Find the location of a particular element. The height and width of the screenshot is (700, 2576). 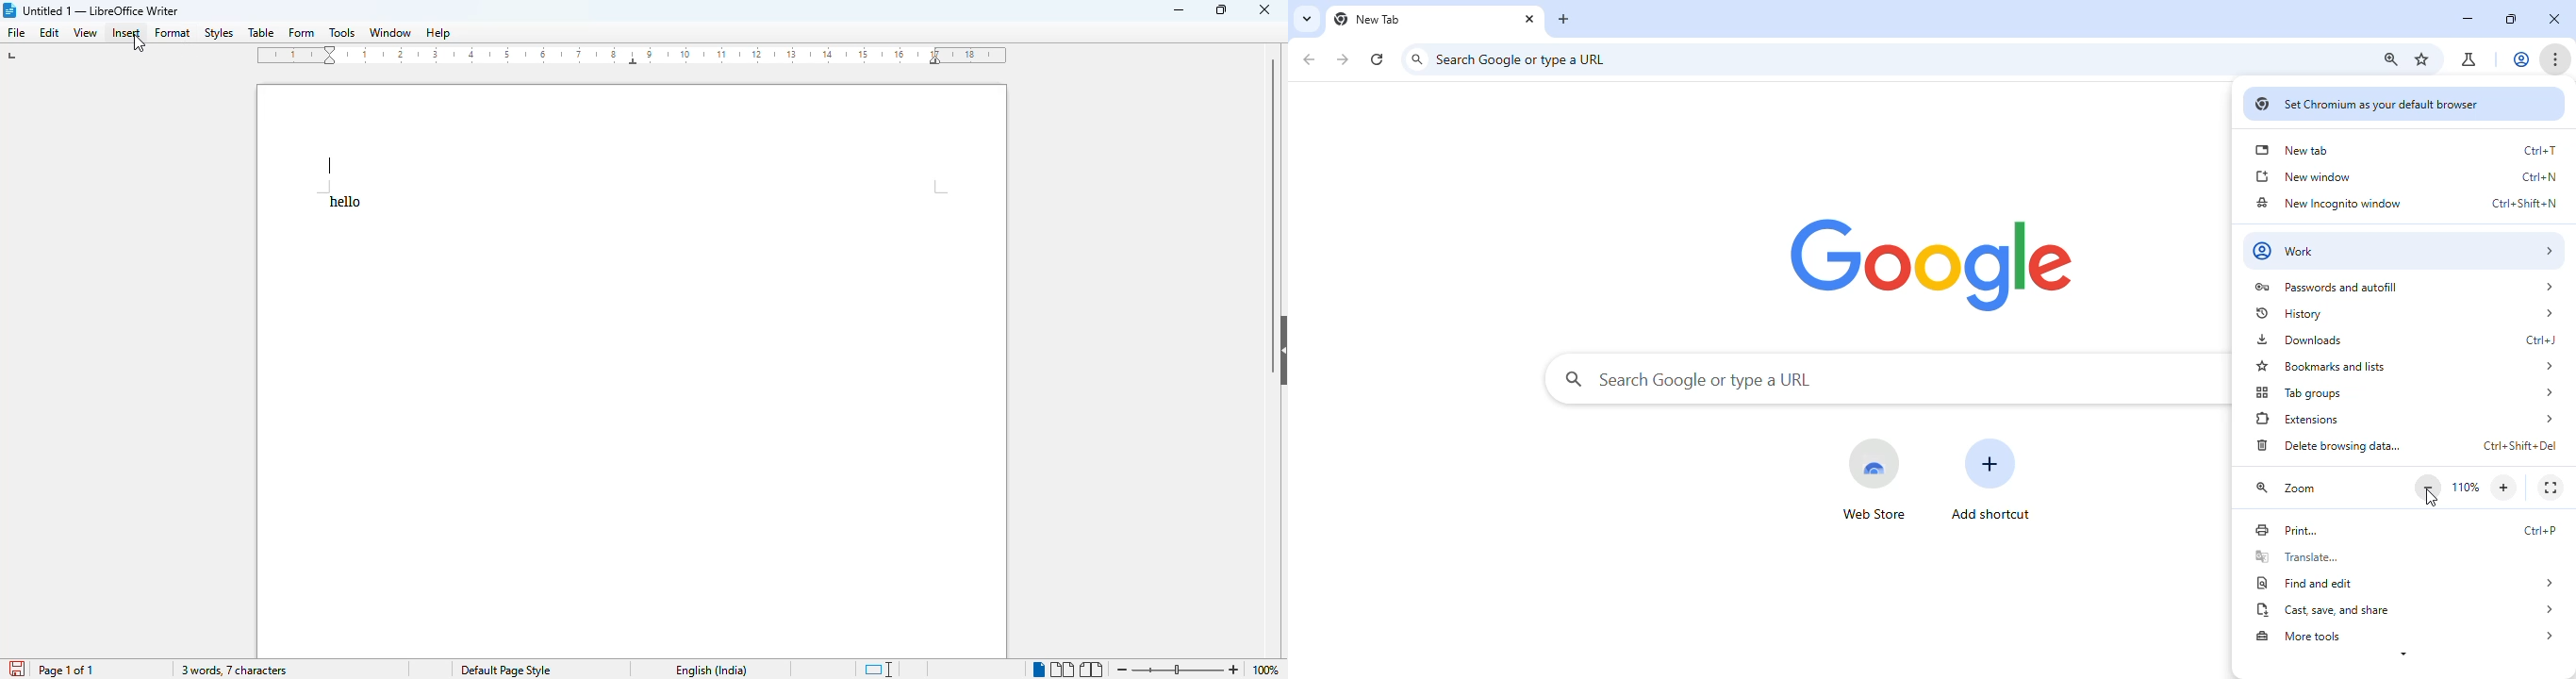

zoom out is located at coordinates (2429, 487).